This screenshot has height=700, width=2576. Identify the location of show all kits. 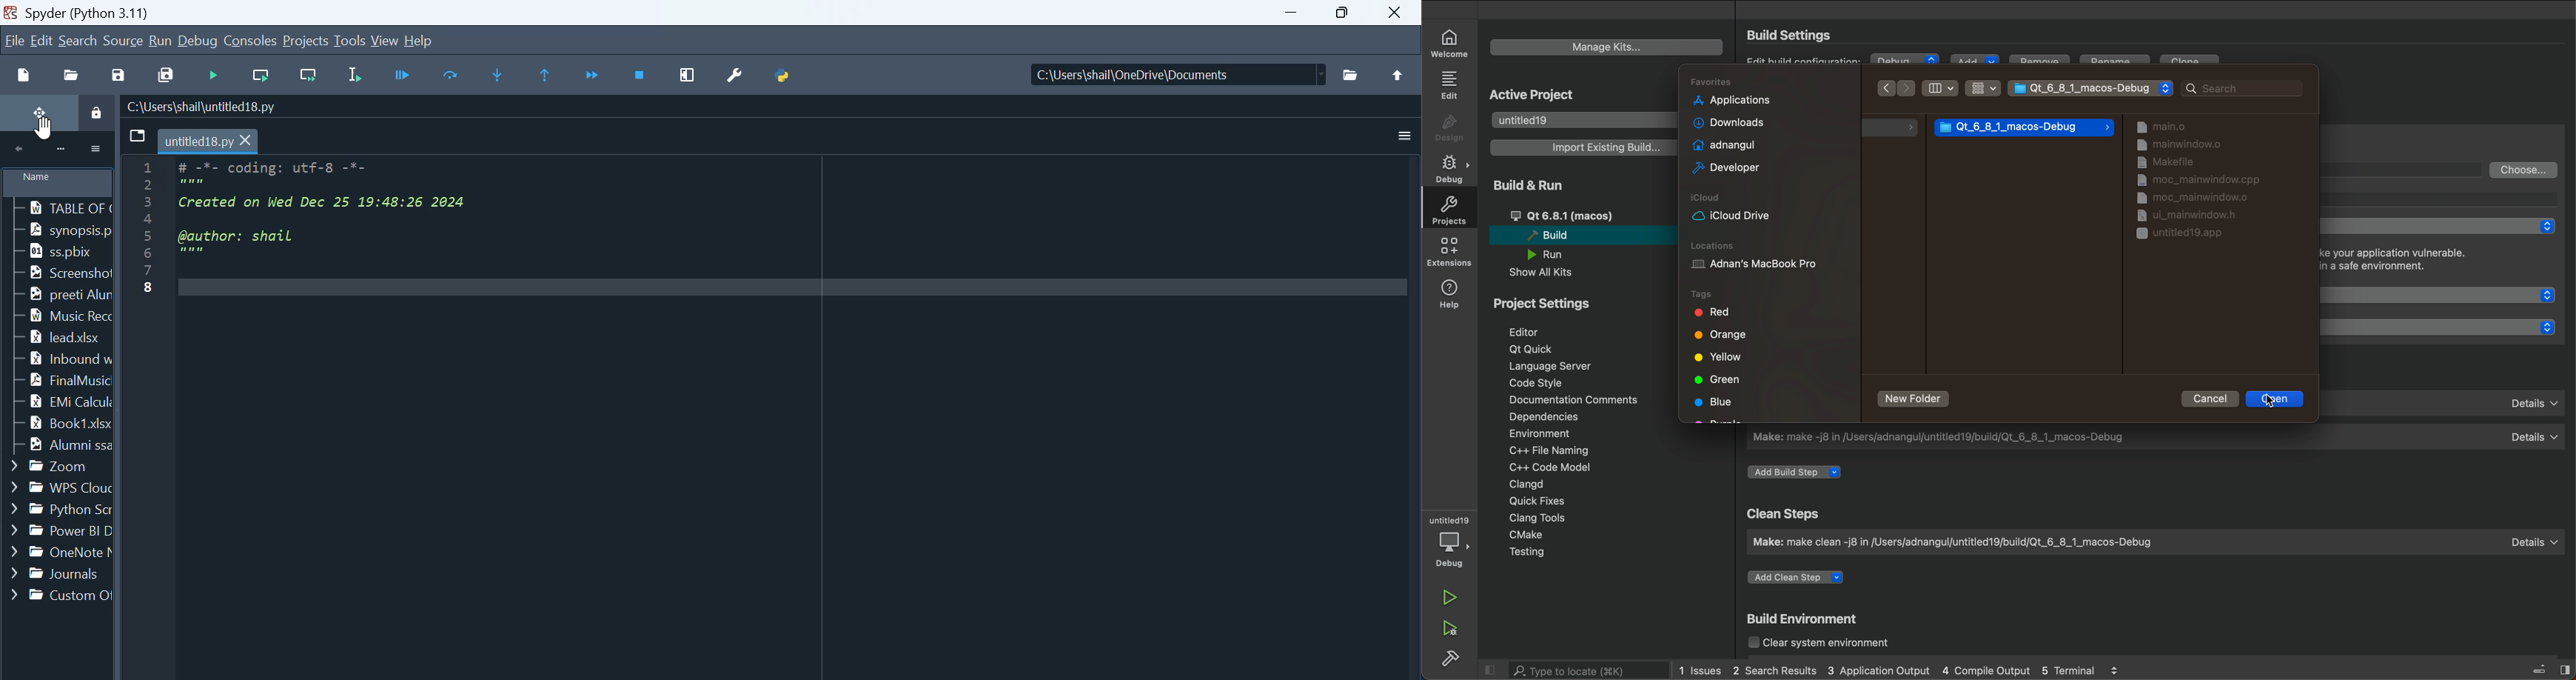
(1552, 273).